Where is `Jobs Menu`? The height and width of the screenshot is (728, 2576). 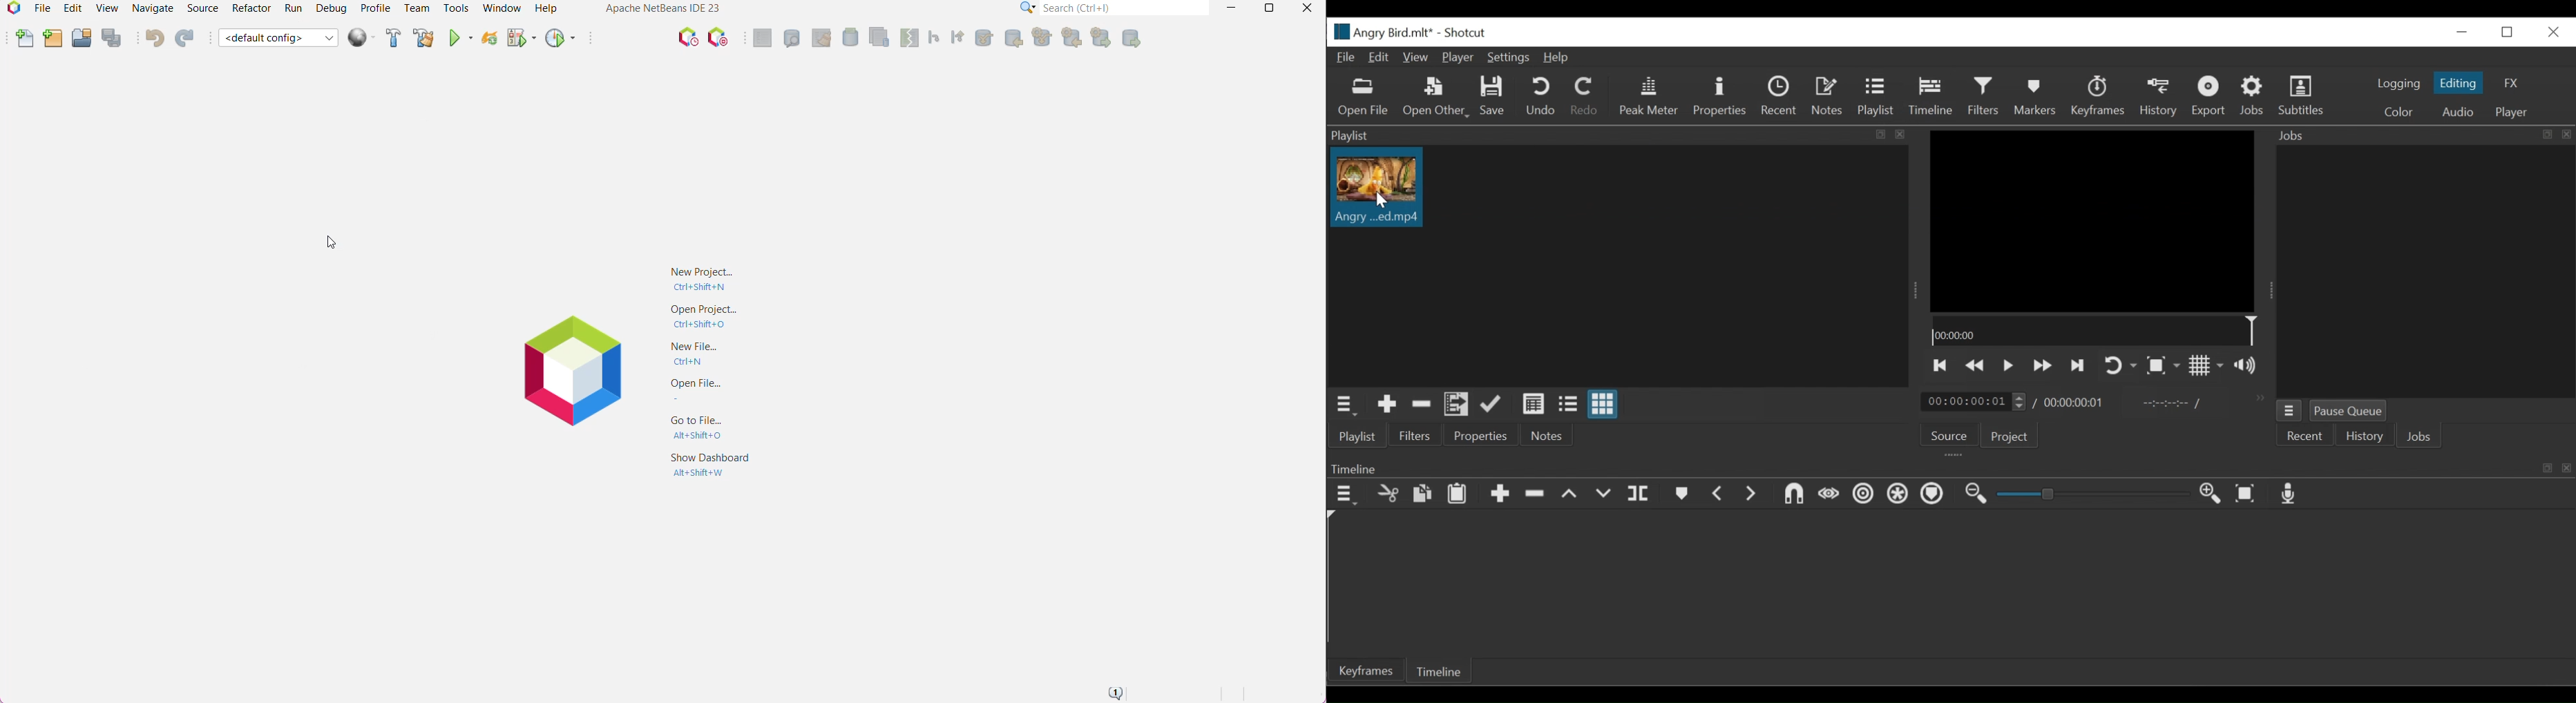
Jobs Menu is located at coordinates (2289, 411).